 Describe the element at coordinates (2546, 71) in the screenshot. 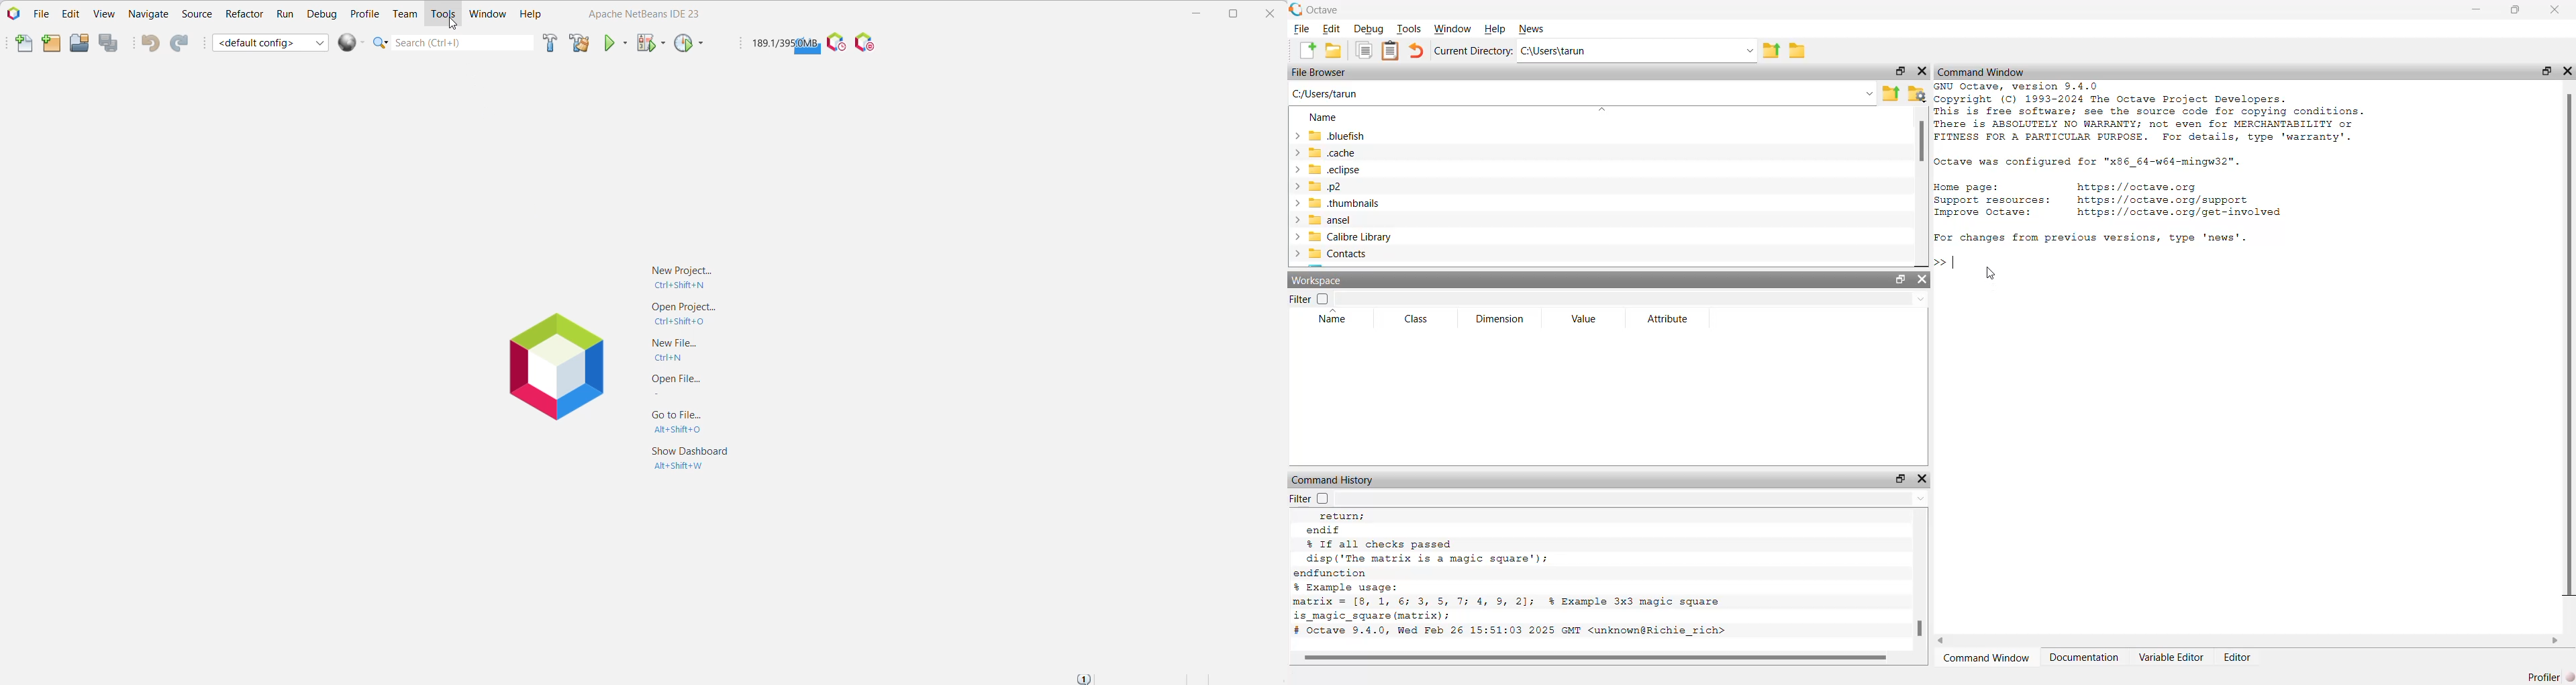

I see `maximize` at that location.